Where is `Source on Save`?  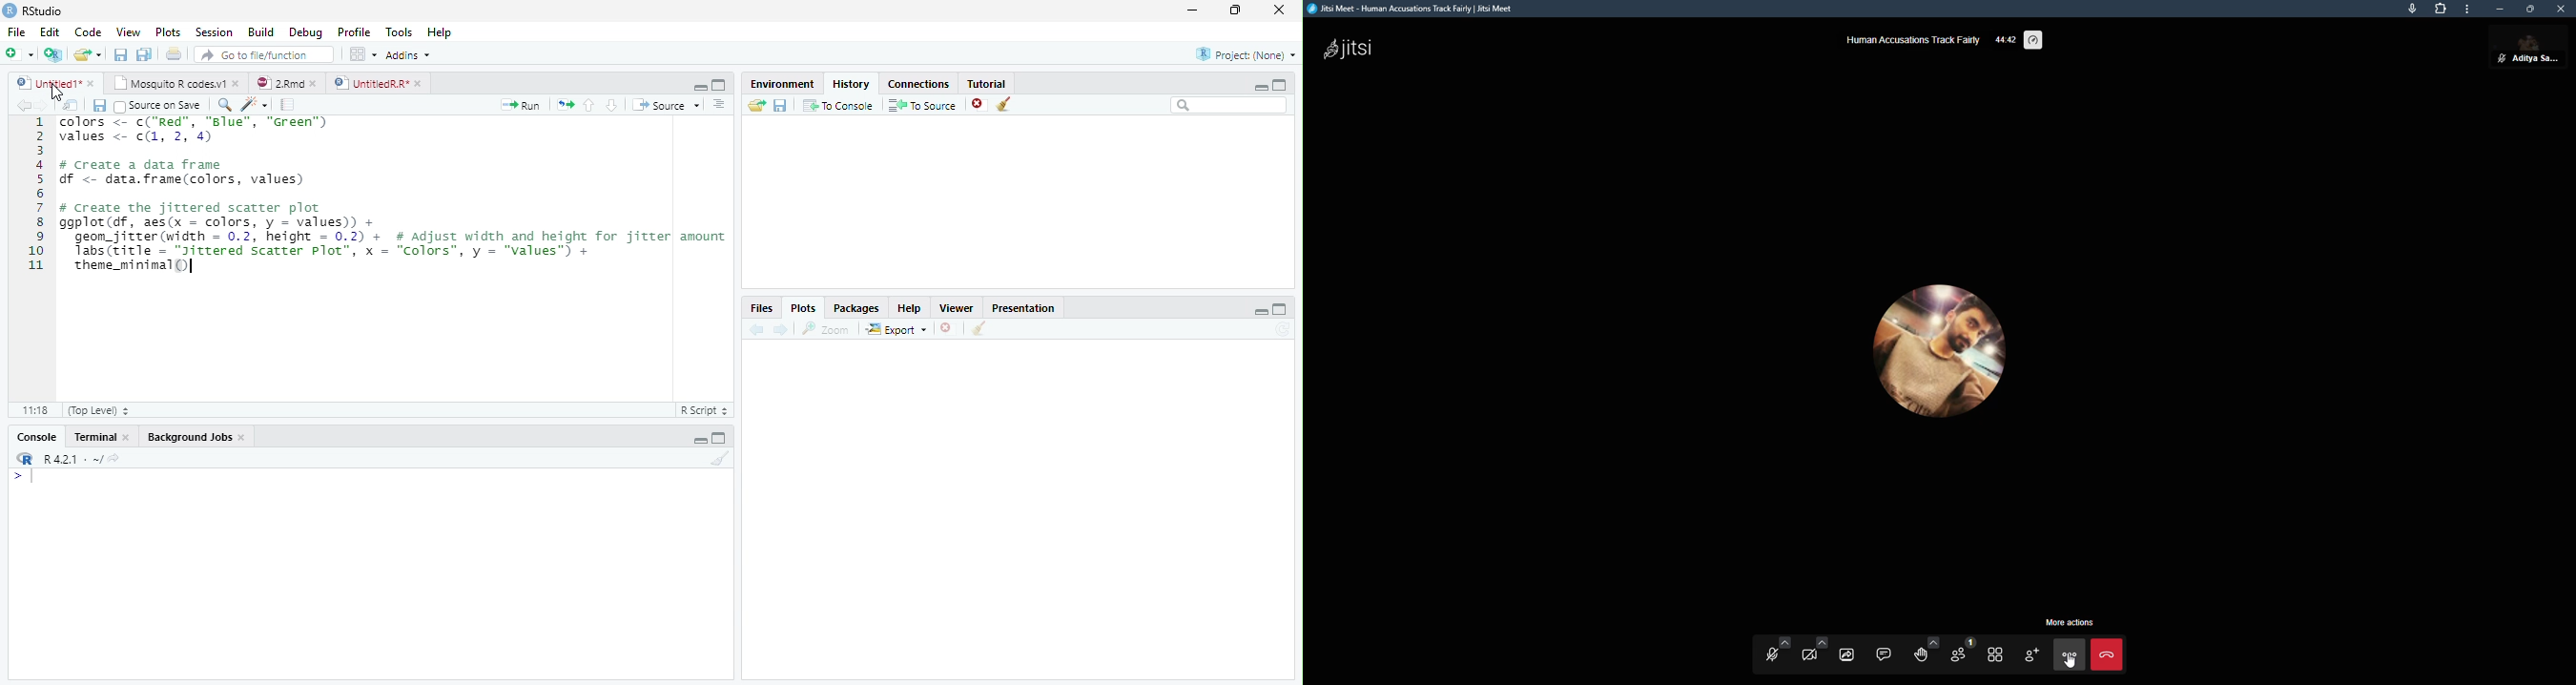
Source on Save is located at coordinates (159, 106).